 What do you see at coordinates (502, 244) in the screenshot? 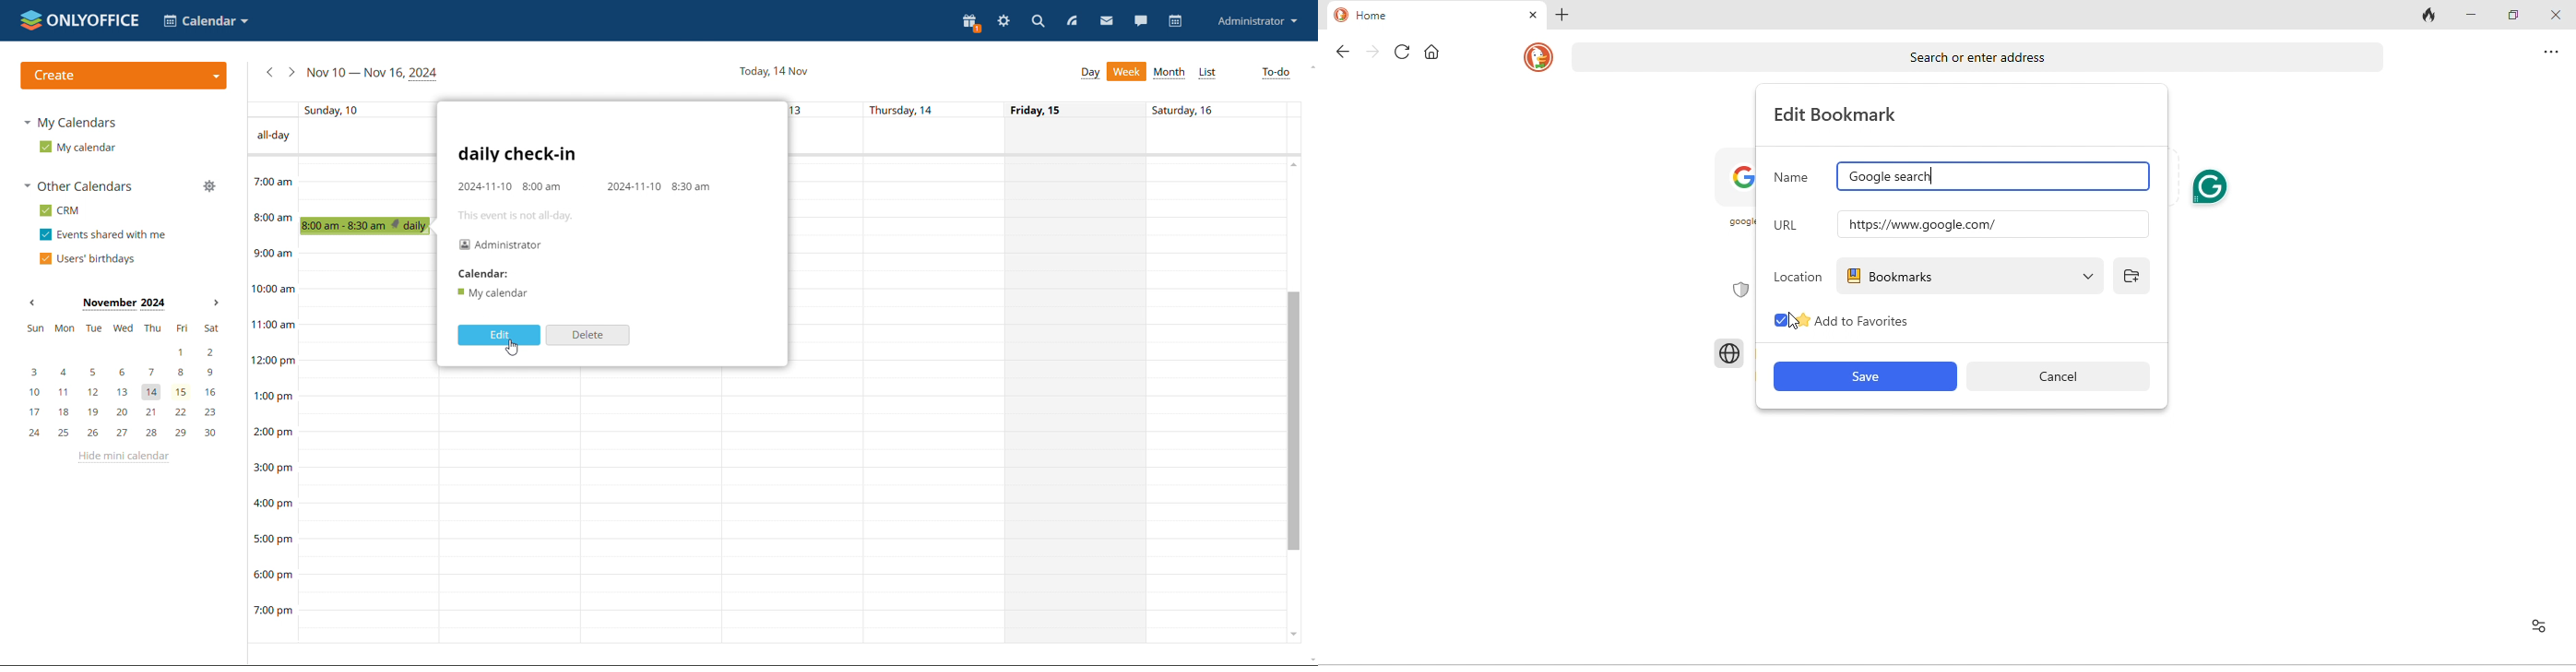
I see `organiser` at bounding box center [502, 244].